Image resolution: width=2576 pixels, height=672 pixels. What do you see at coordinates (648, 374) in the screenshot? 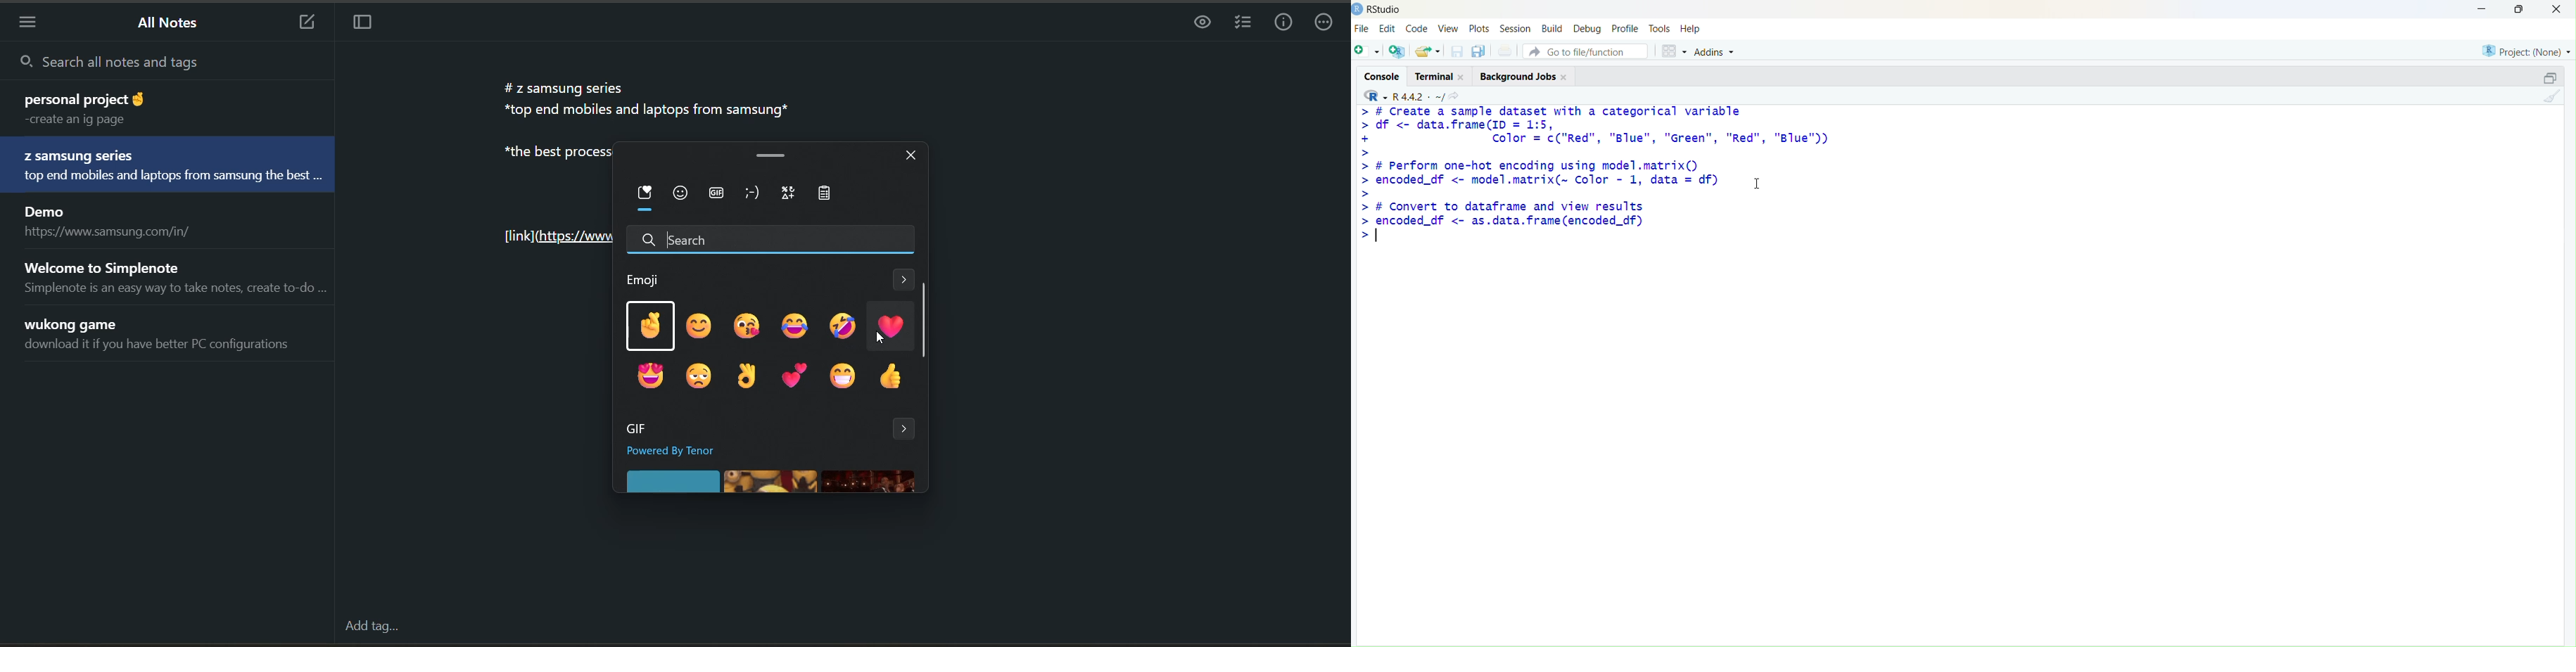
I see `emoji 7` at bounding box center [648, 374].